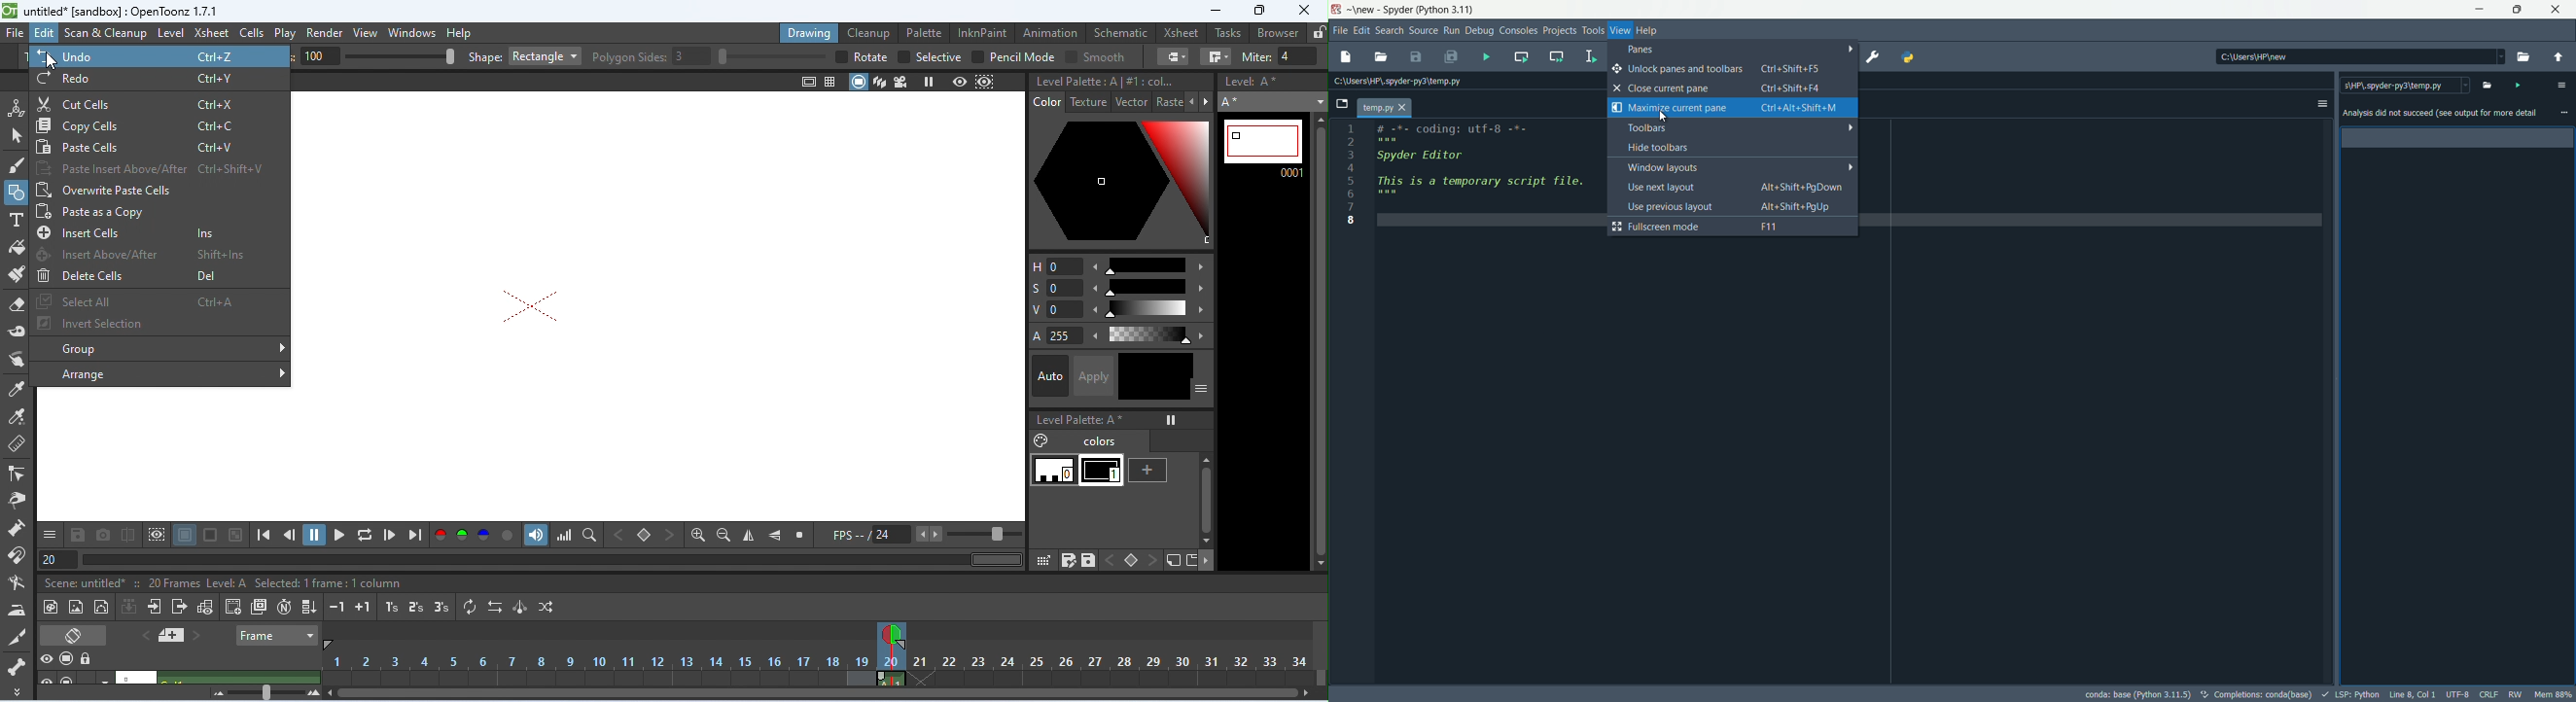 This screenshot has height=728, width=2576. What do you see at coordinates (1456, 133) in the screenshot?
I see `#-*- coding: utf-8 -*-" " "` at bounding box center [1456, 133].